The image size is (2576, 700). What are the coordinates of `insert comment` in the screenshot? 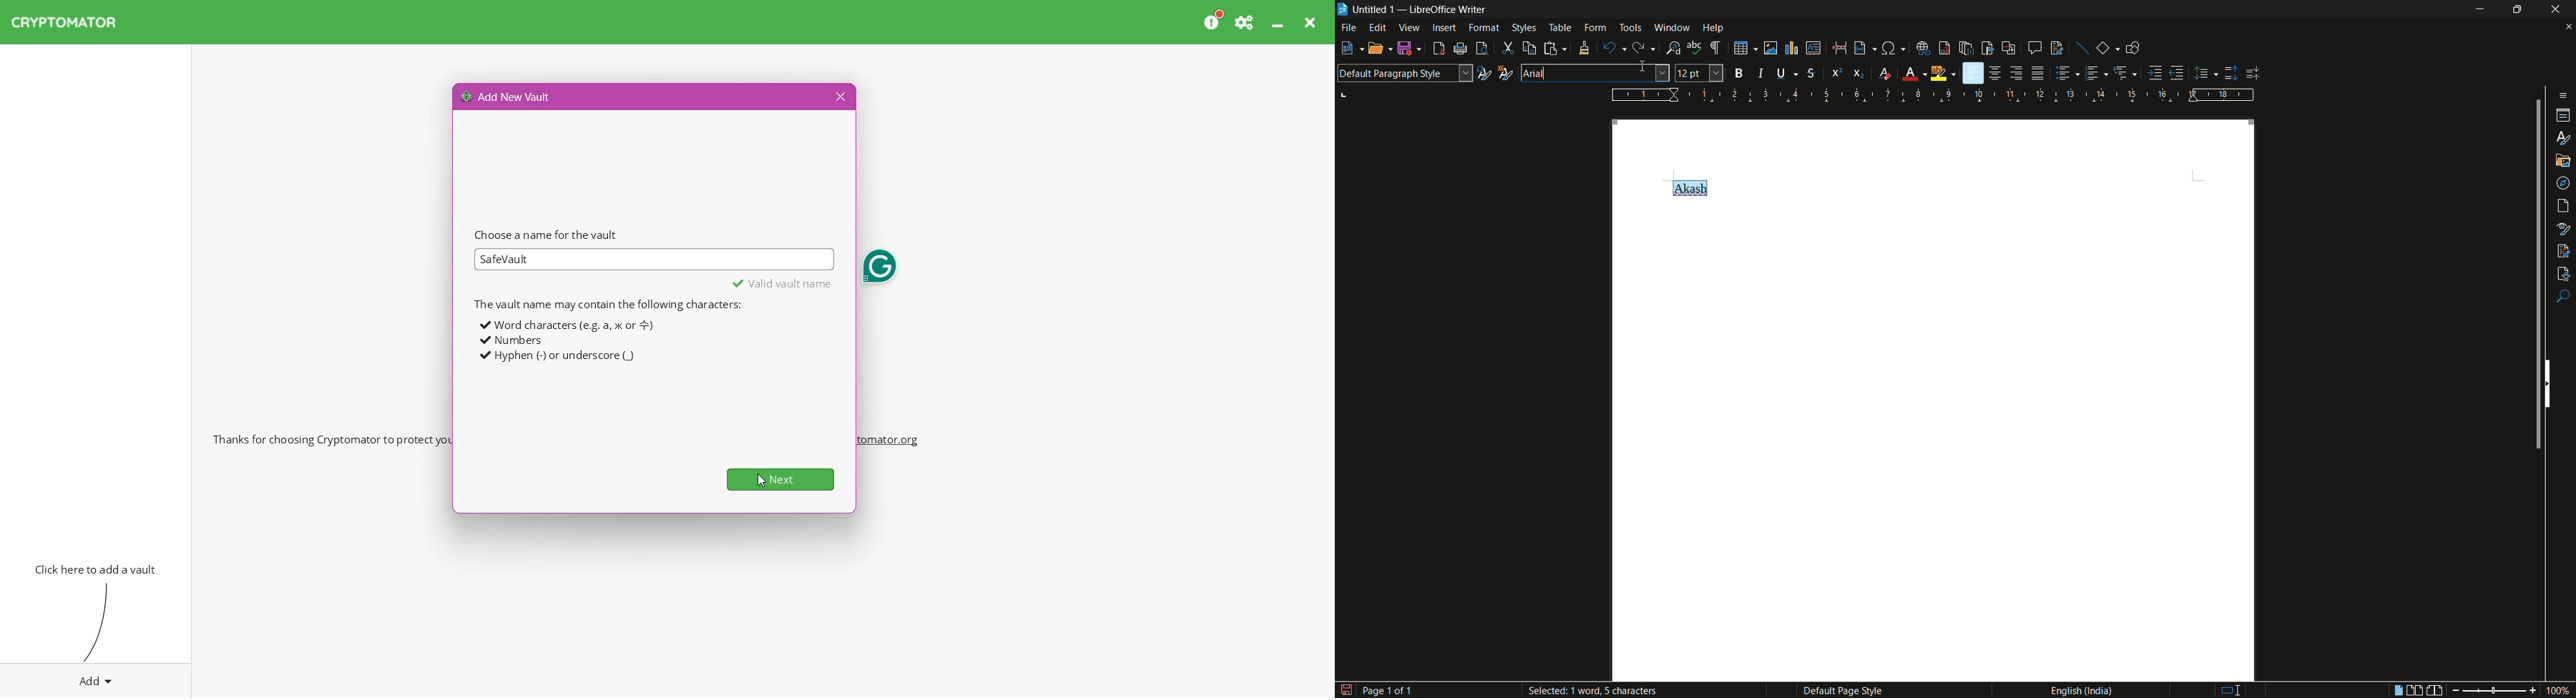 It's located at (2034, 48).